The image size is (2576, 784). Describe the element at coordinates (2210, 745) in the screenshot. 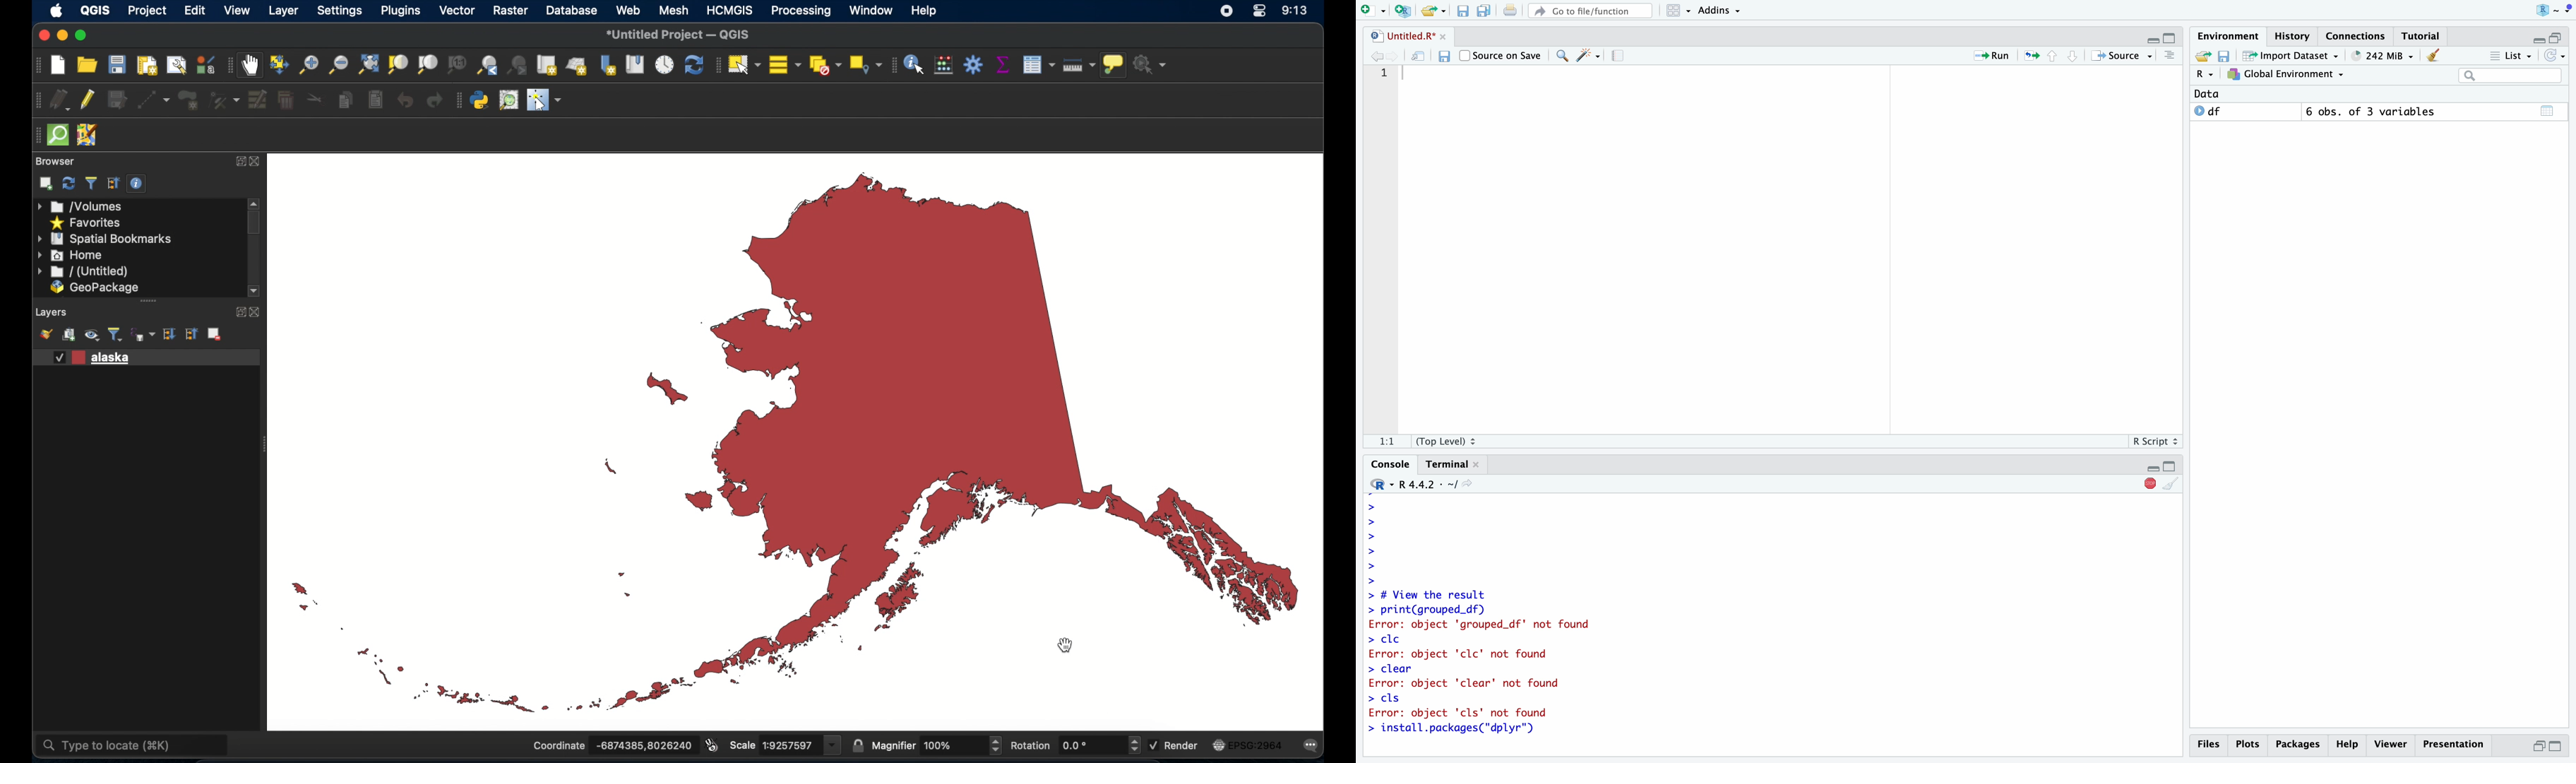

I see `Files` at that location.